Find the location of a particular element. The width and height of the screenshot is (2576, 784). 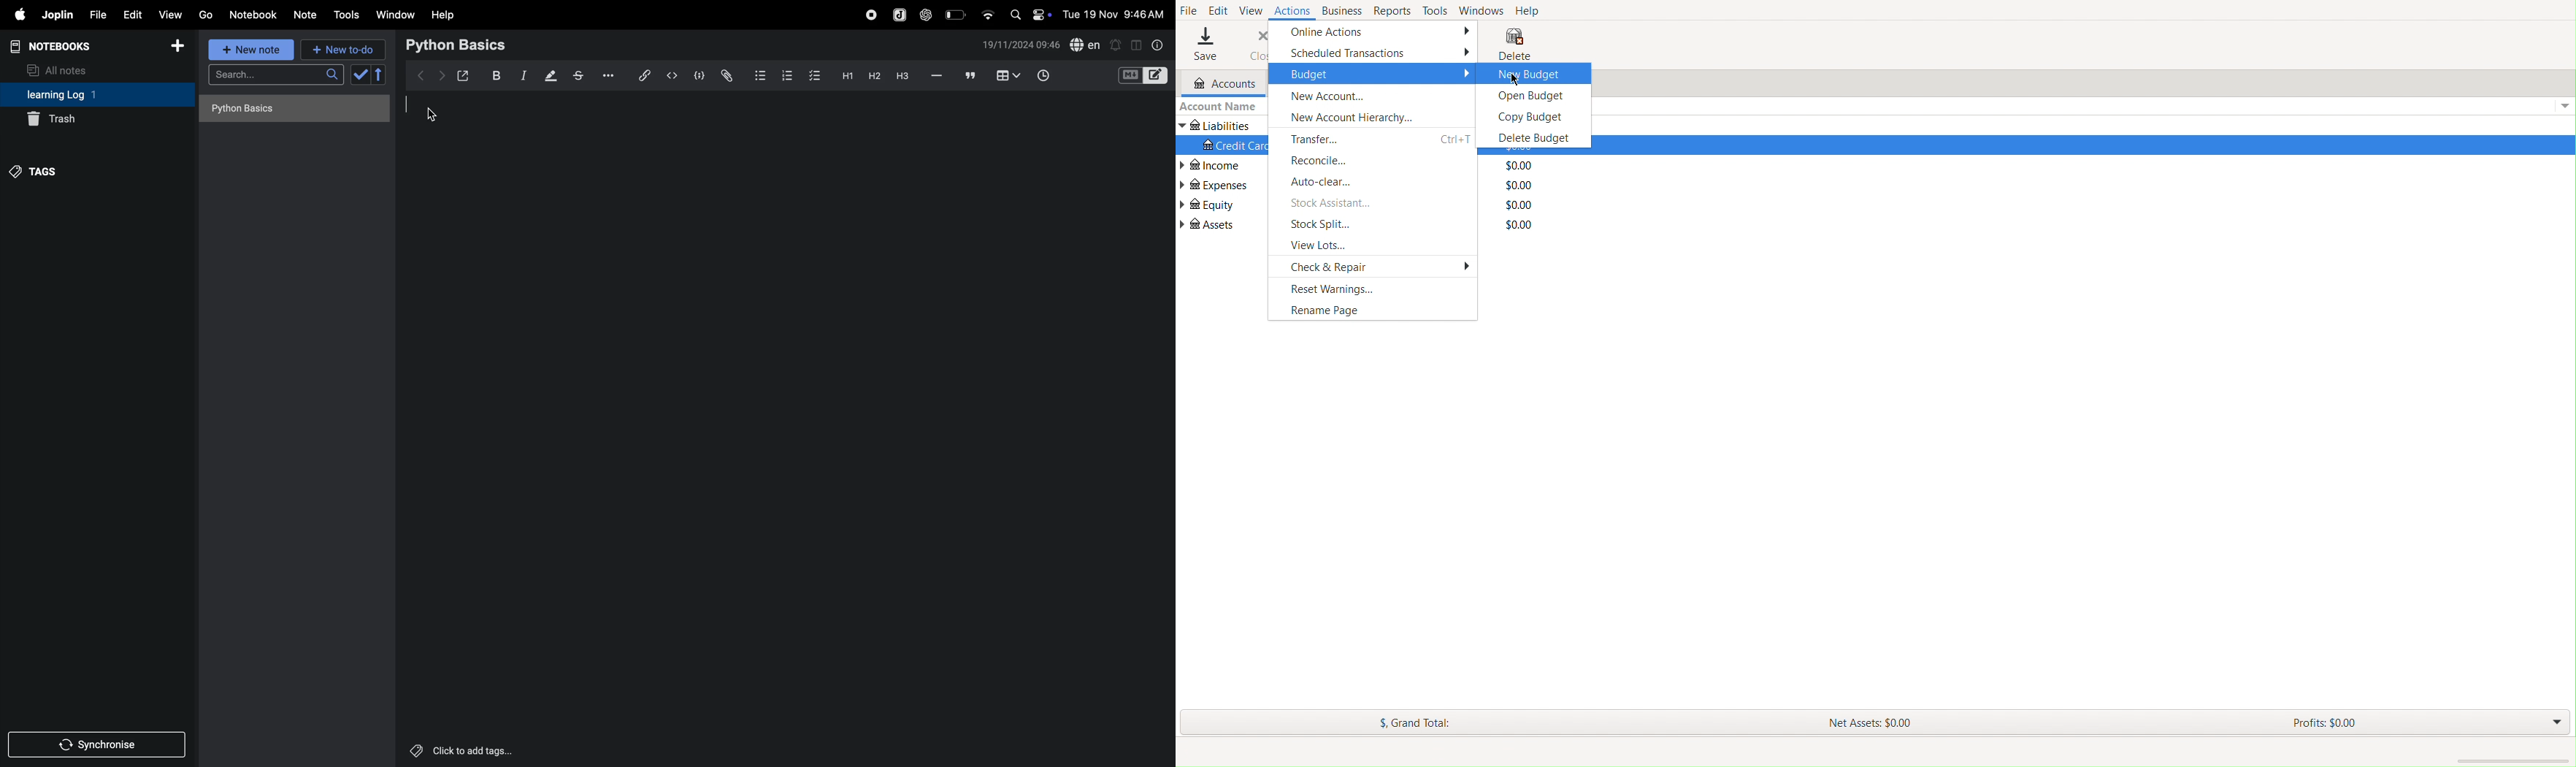

chatgpt is located at coordinates (926, 13).